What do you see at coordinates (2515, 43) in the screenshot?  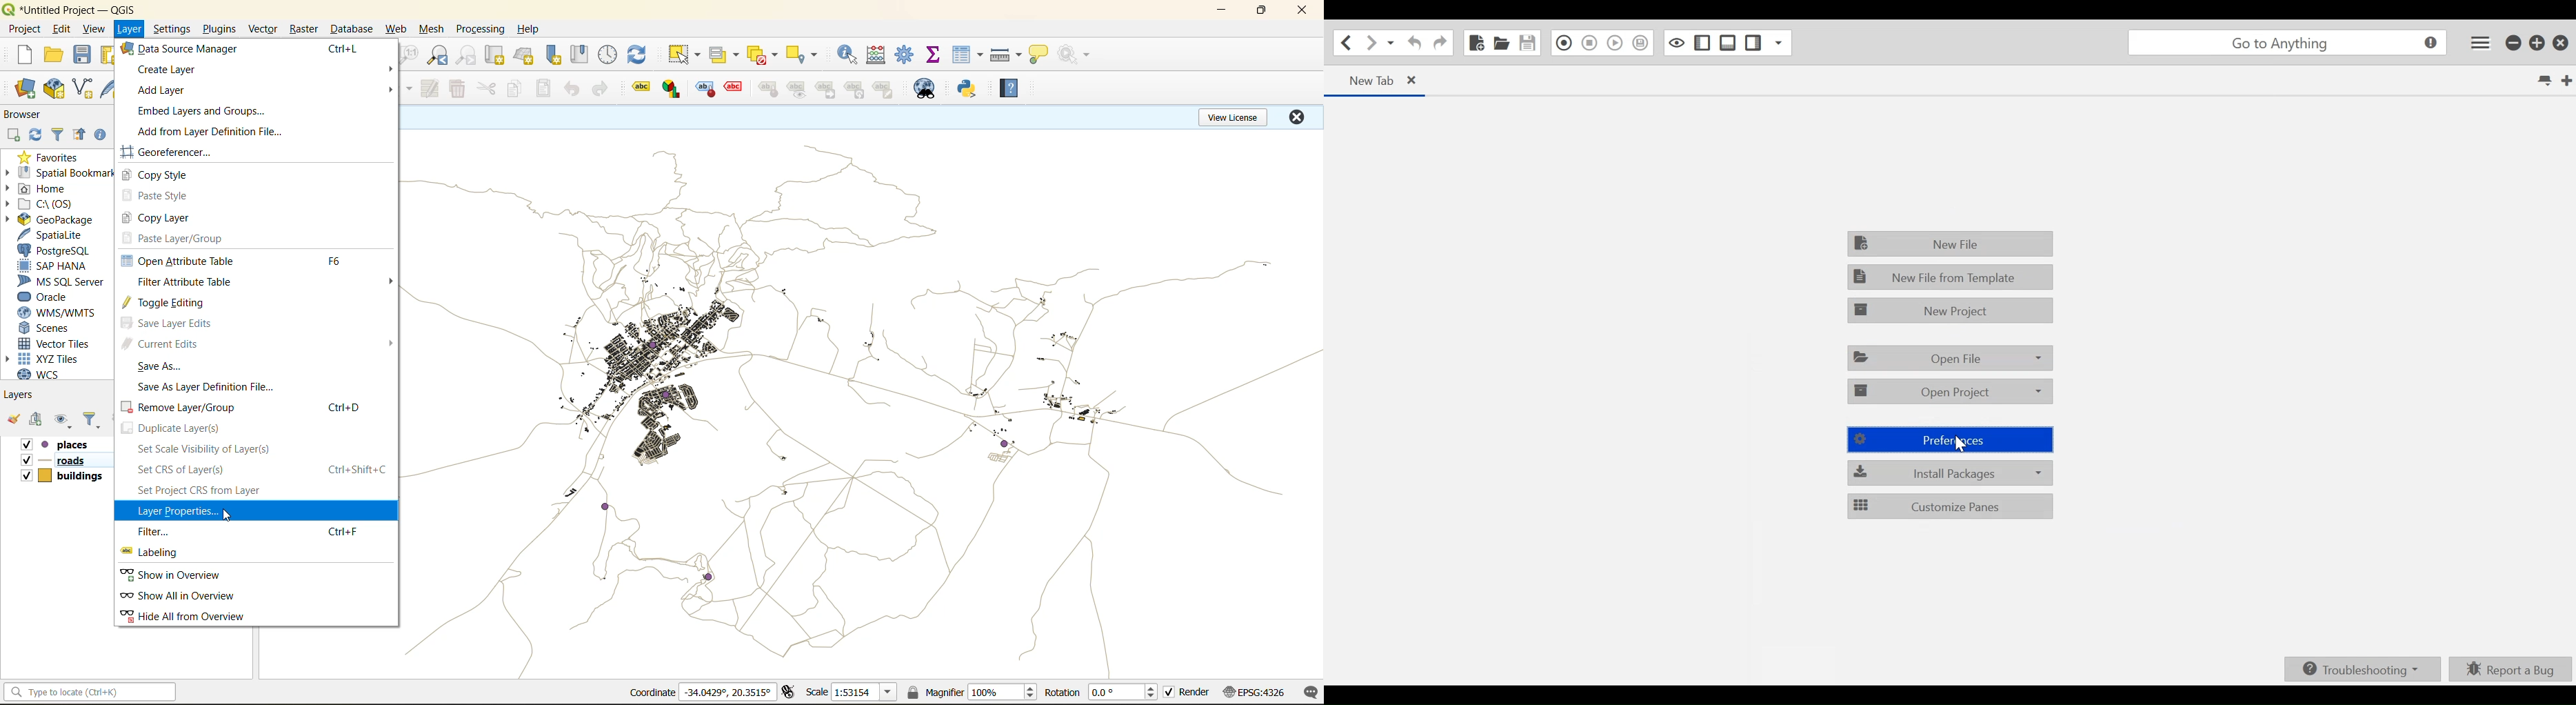 I see `minimize` at bounding box center [2515, 43].